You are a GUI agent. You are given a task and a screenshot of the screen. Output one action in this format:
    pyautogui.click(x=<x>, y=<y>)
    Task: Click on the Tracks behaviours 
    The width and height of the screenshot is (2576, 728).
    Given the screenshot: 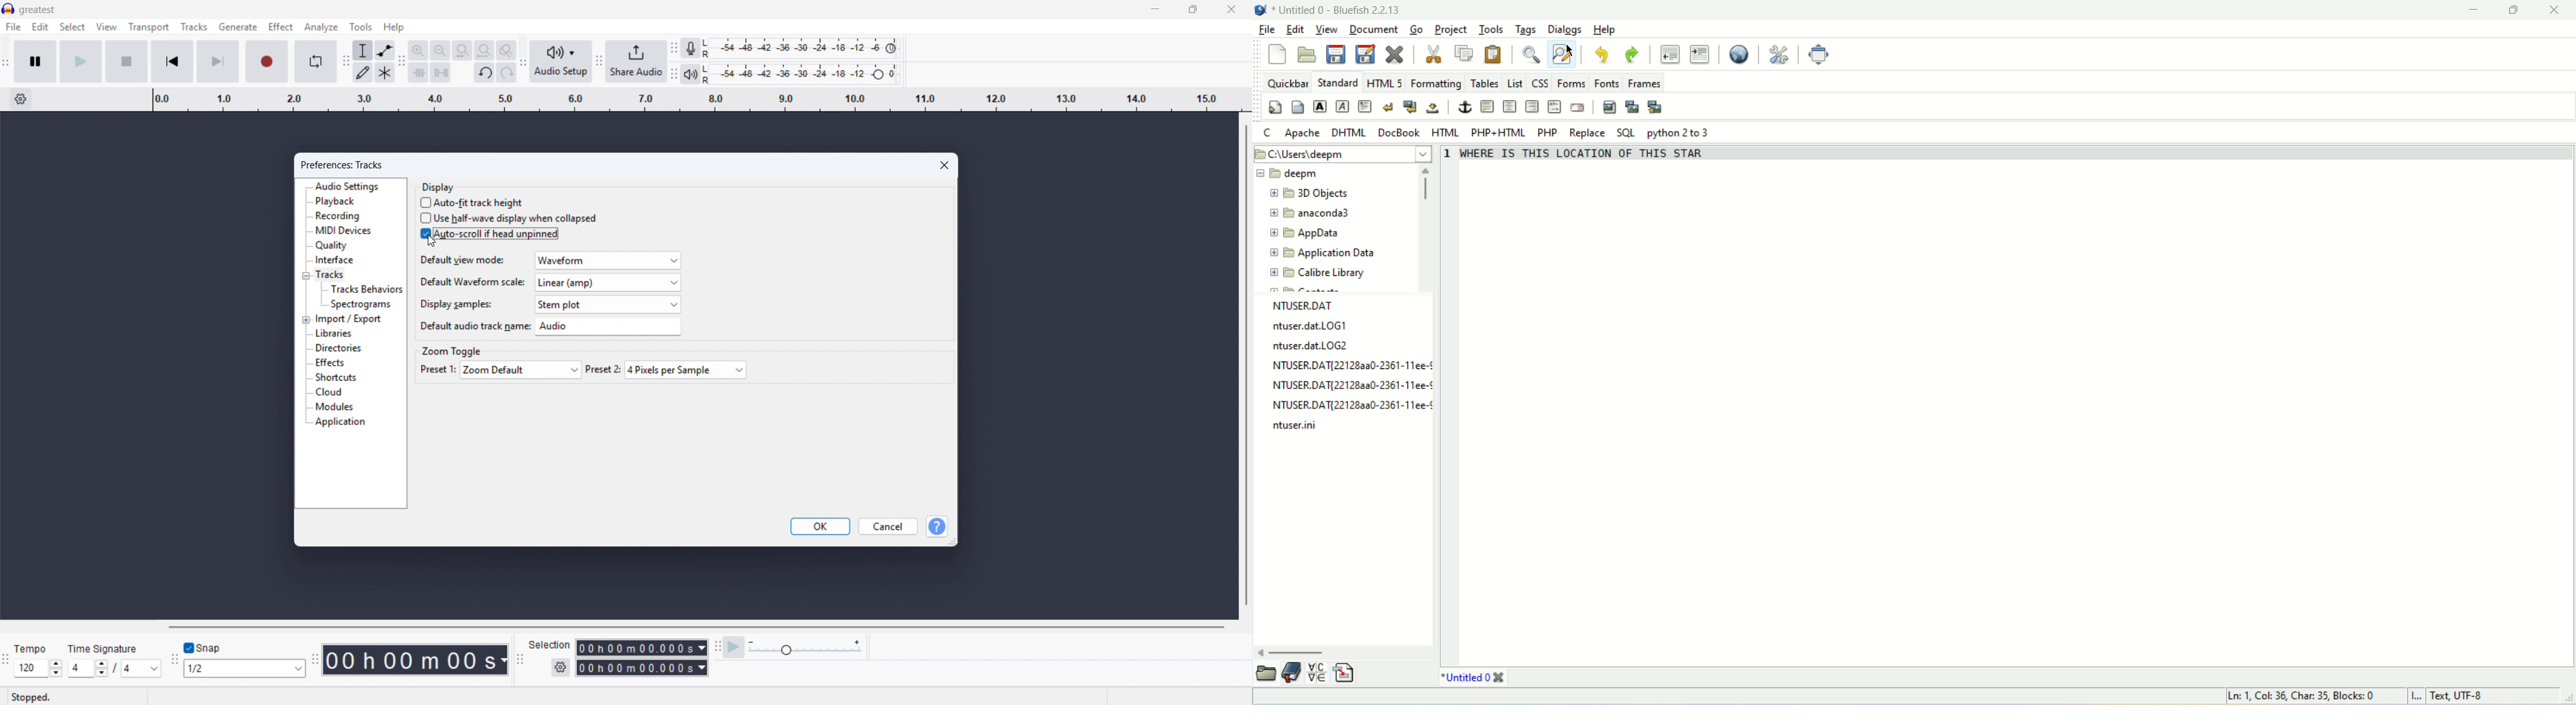 What is the action you would take?
    pyautogui.click(x=365, y=290)
    